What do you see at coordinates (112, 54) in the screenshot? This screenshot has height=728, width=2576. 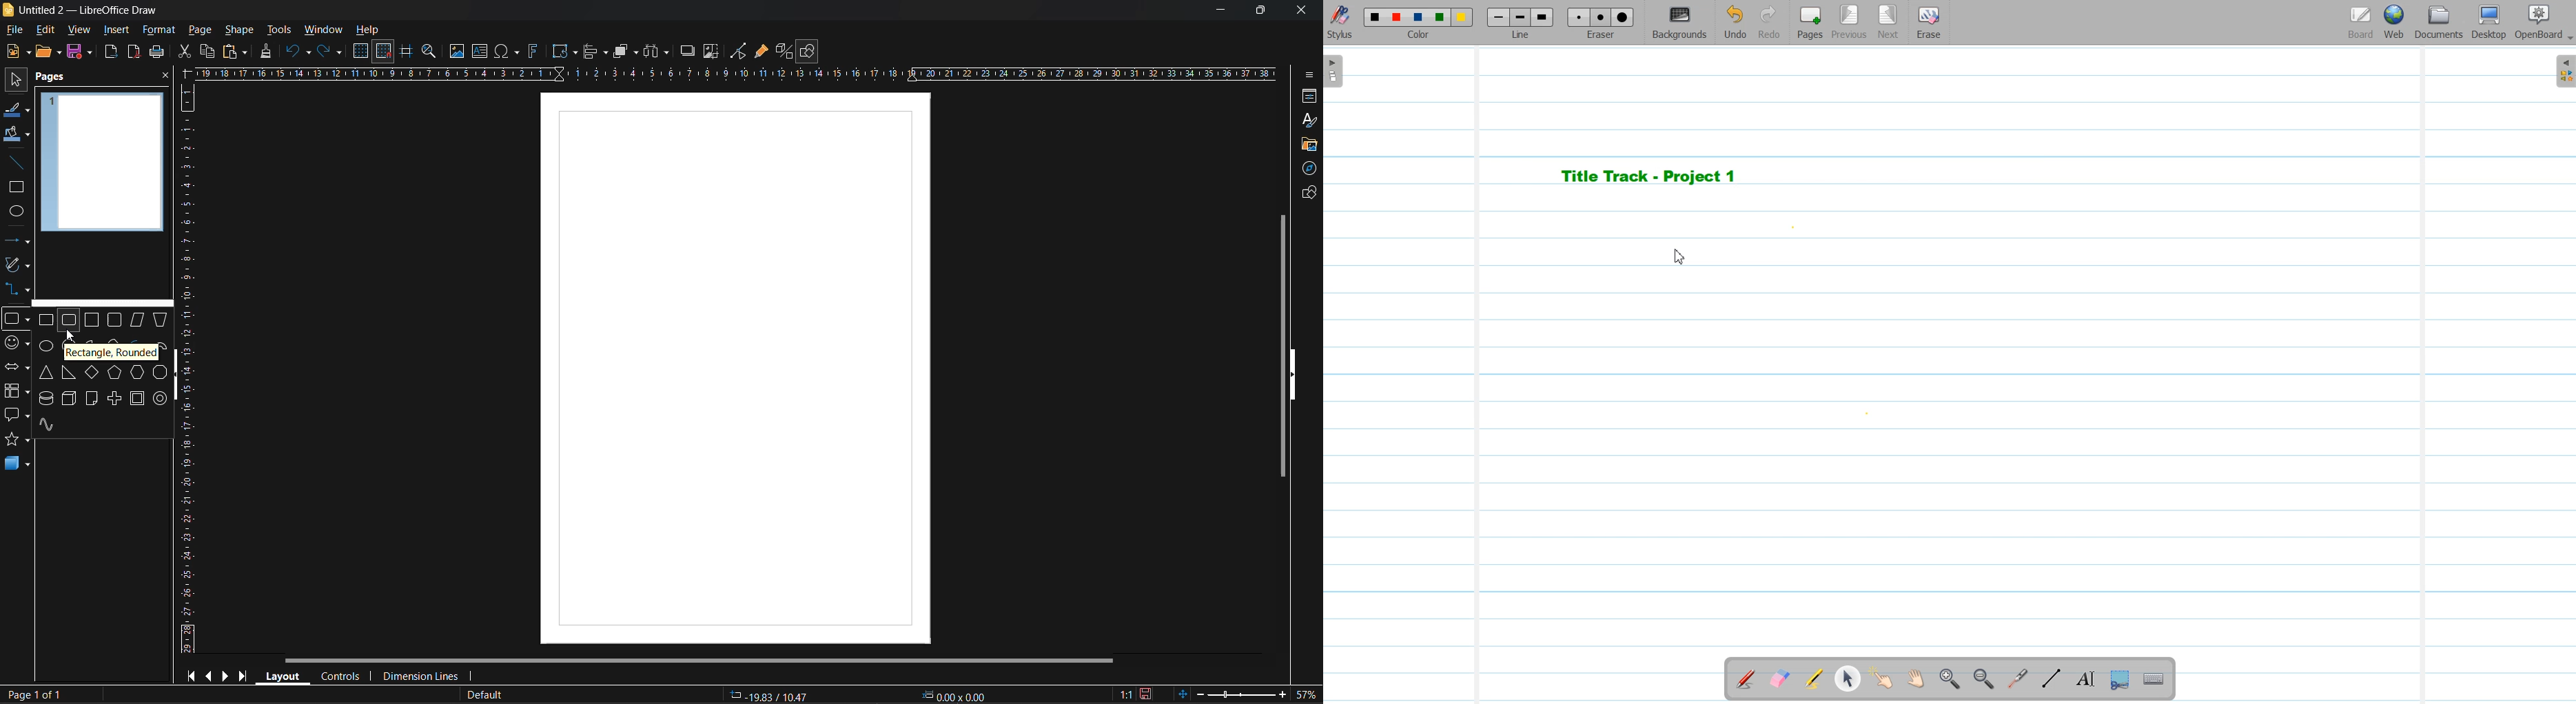 I see `export` at bounding box center [112, 54].